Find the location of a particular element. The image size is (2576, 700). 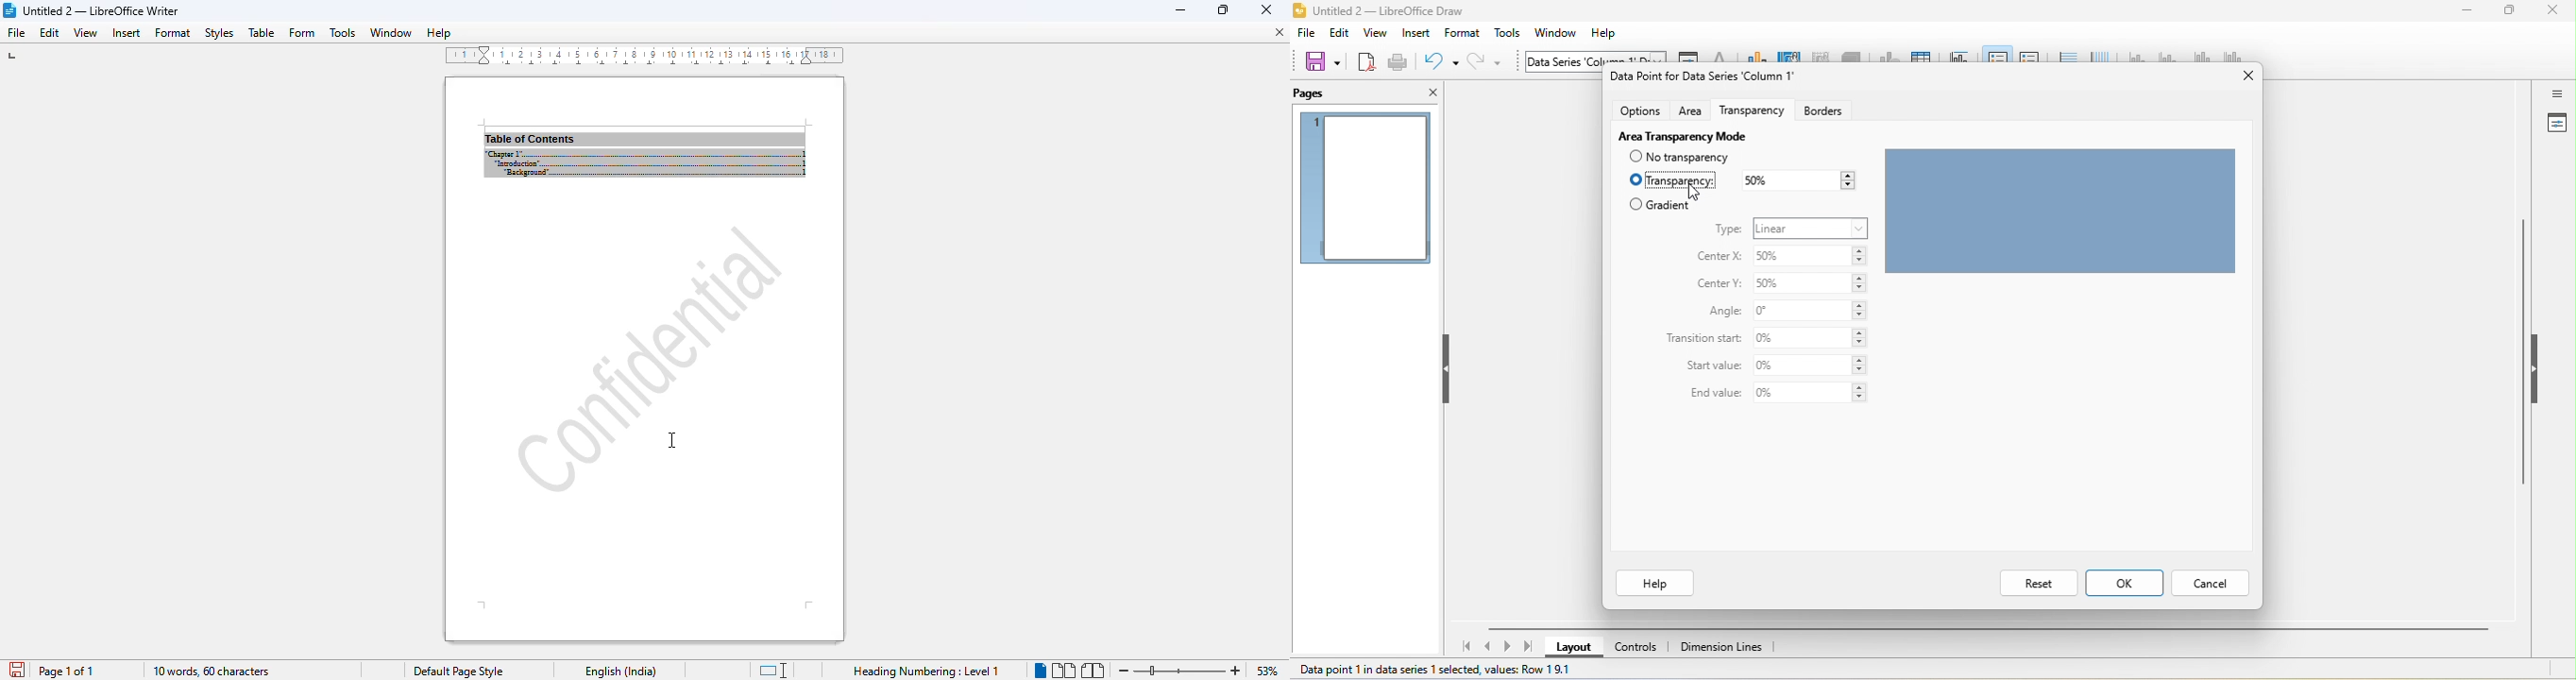

libre office draw logo is located at coordinates (1298, 10).